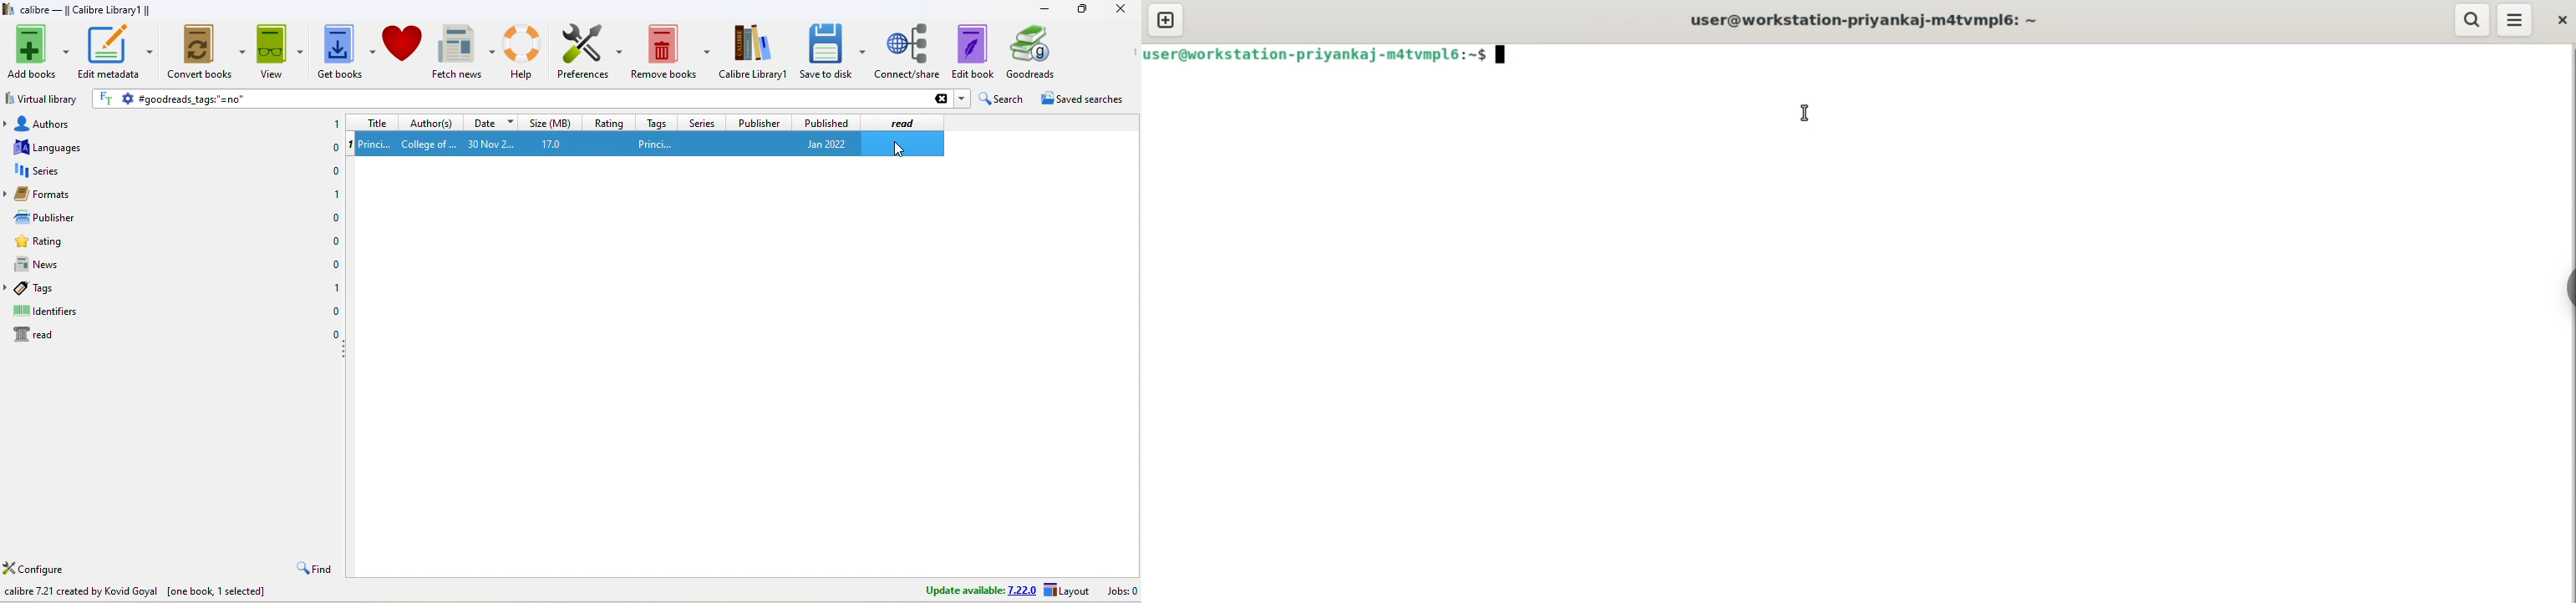 This screenshot has width=2576, height=616. Describe the element at coordinates (757, 121) in the screenshot. I see `publisher` at that location.